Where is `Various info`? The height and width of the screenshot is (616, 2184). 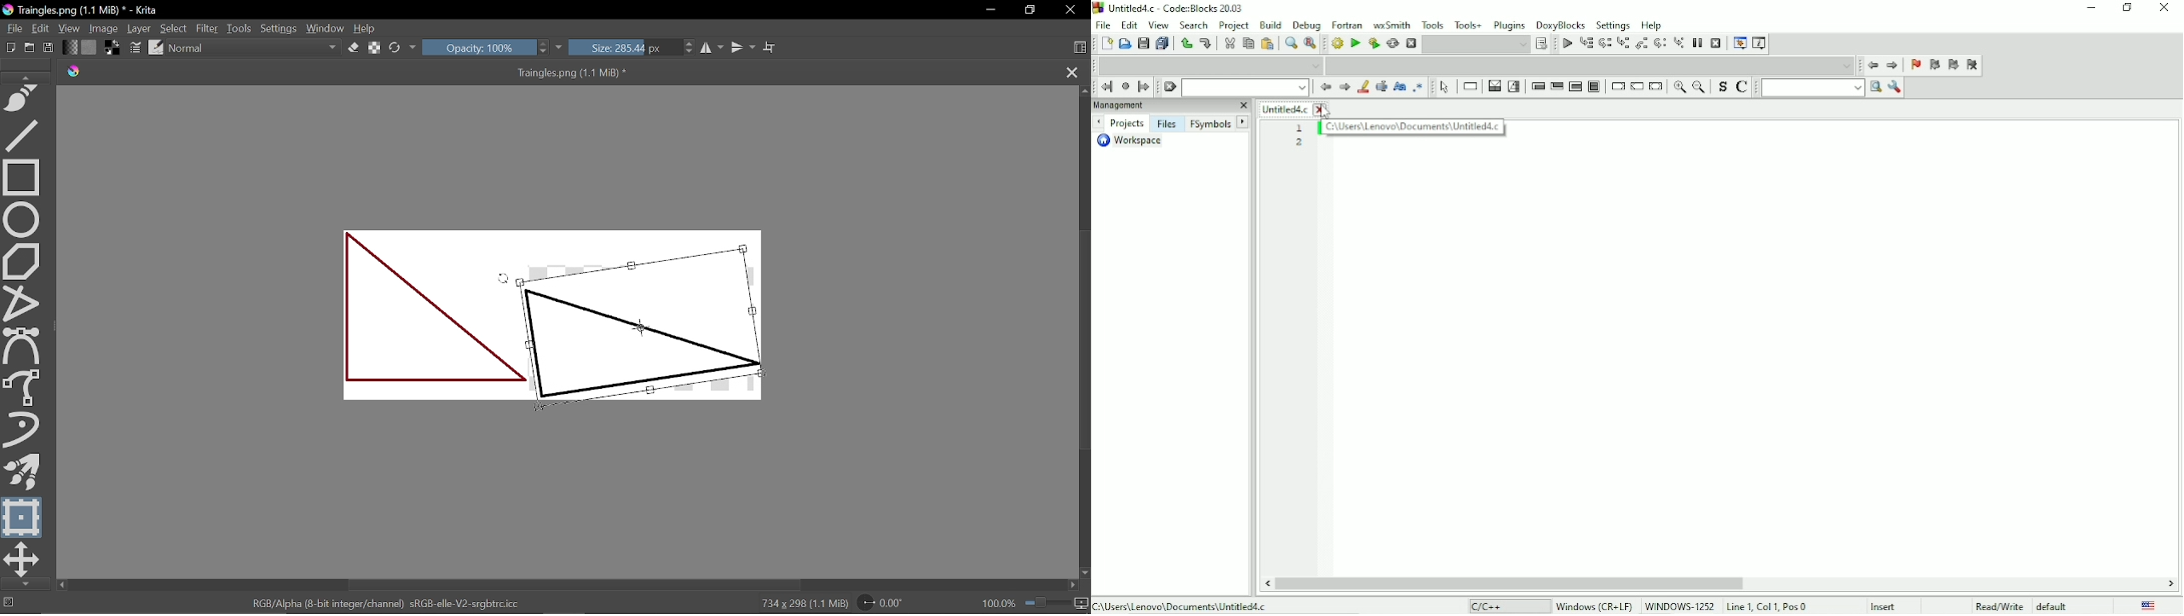 Various info is located at coordinates (1758, 44).